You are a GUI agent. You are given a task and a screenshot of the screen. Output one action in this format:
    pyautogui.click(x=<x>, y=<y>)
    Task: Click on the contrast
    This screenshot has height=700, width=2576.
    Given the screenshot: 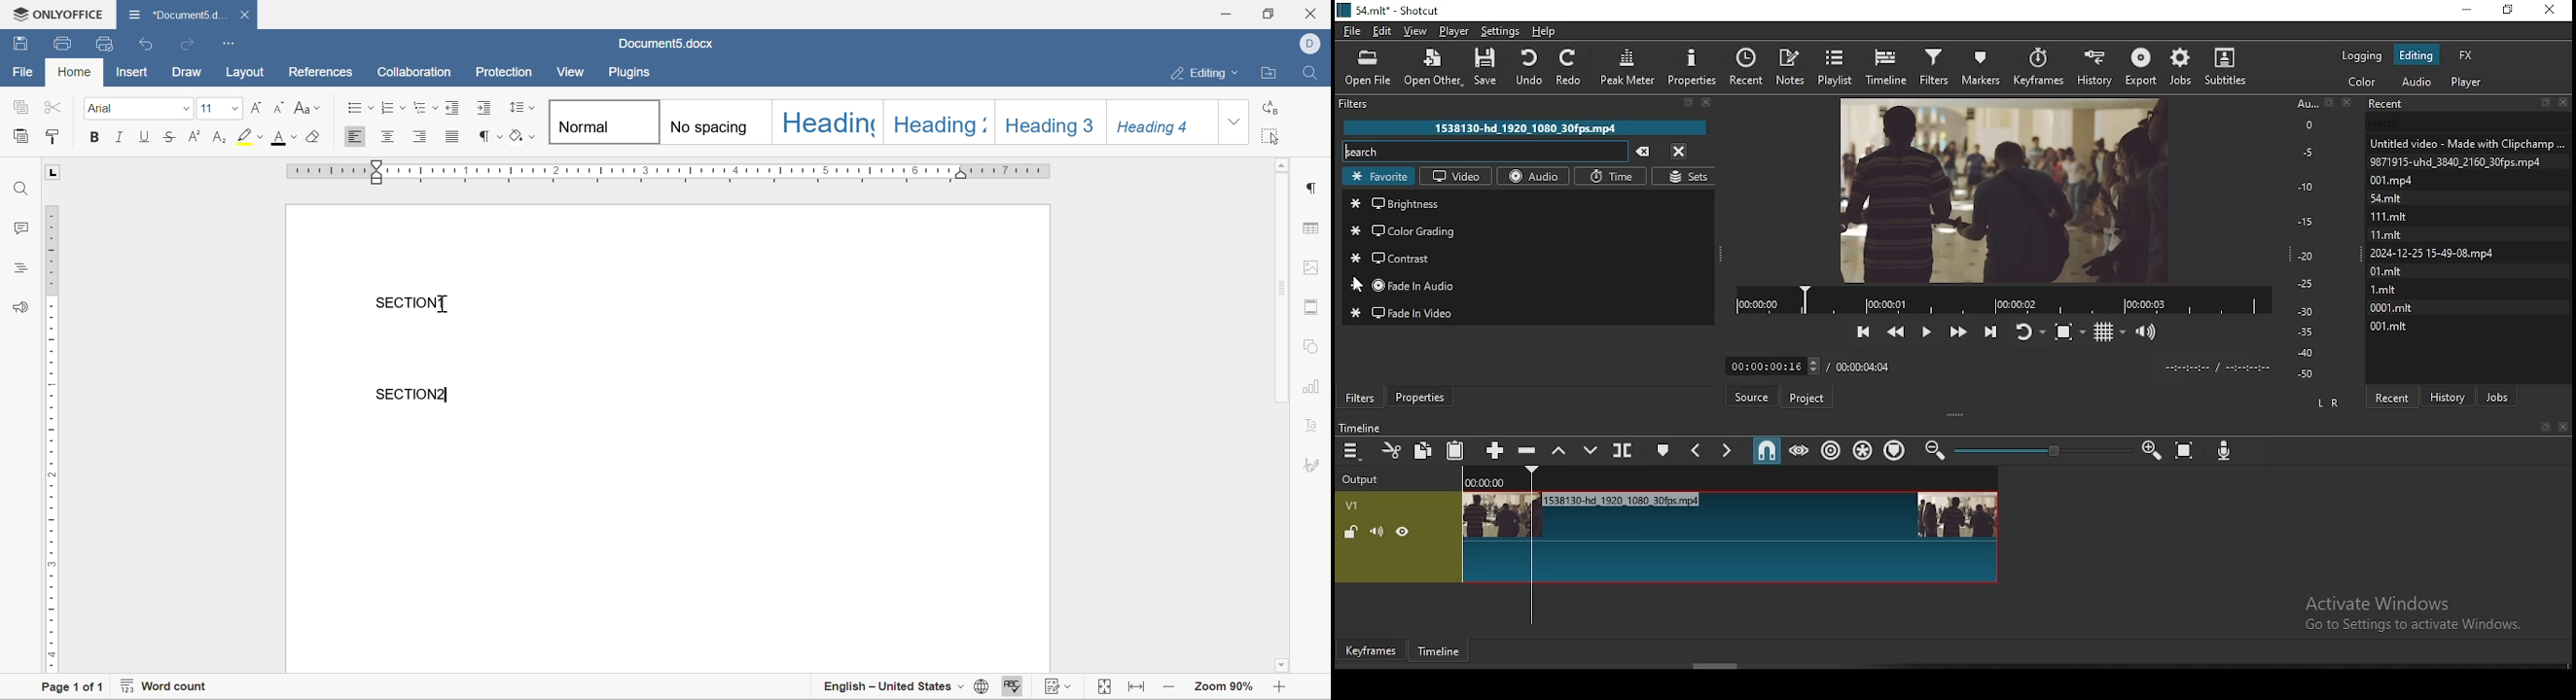 What is the action you would take?
    pyautogui.click(x=1525, y=257)
    